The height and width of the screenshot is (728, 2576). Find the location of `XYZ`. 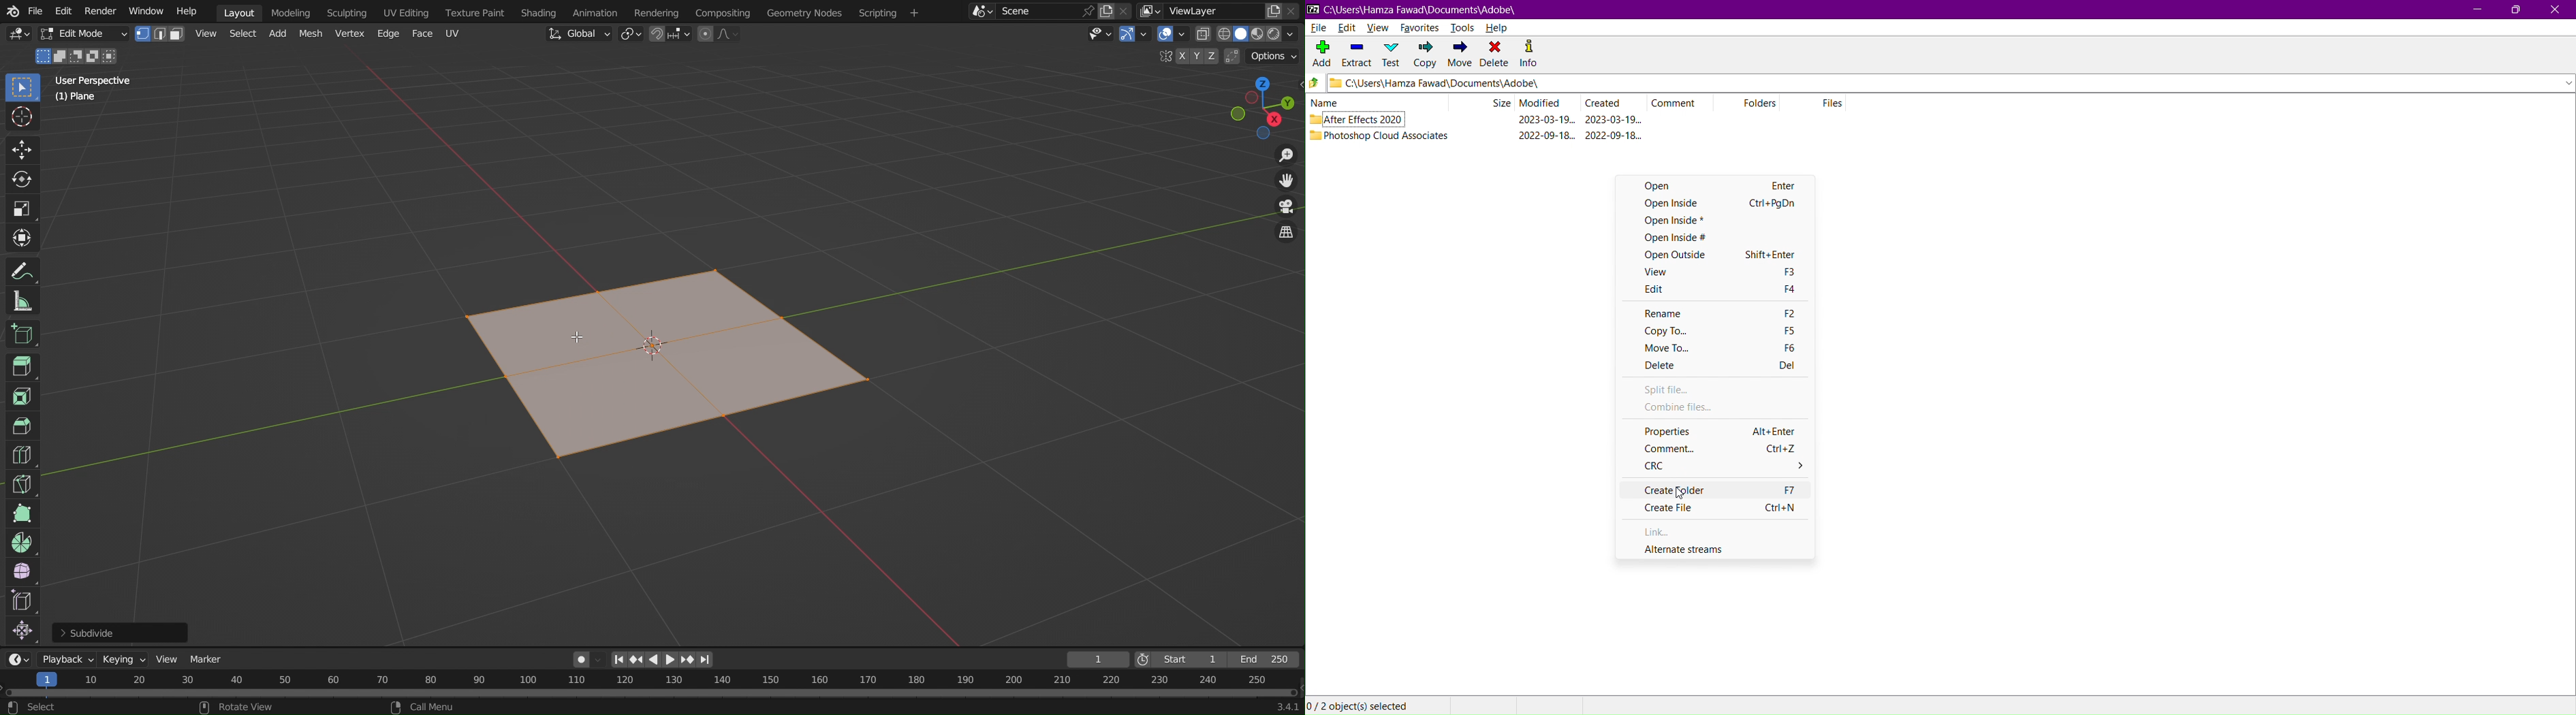

XYZ is located at coordinates (1193, 56).